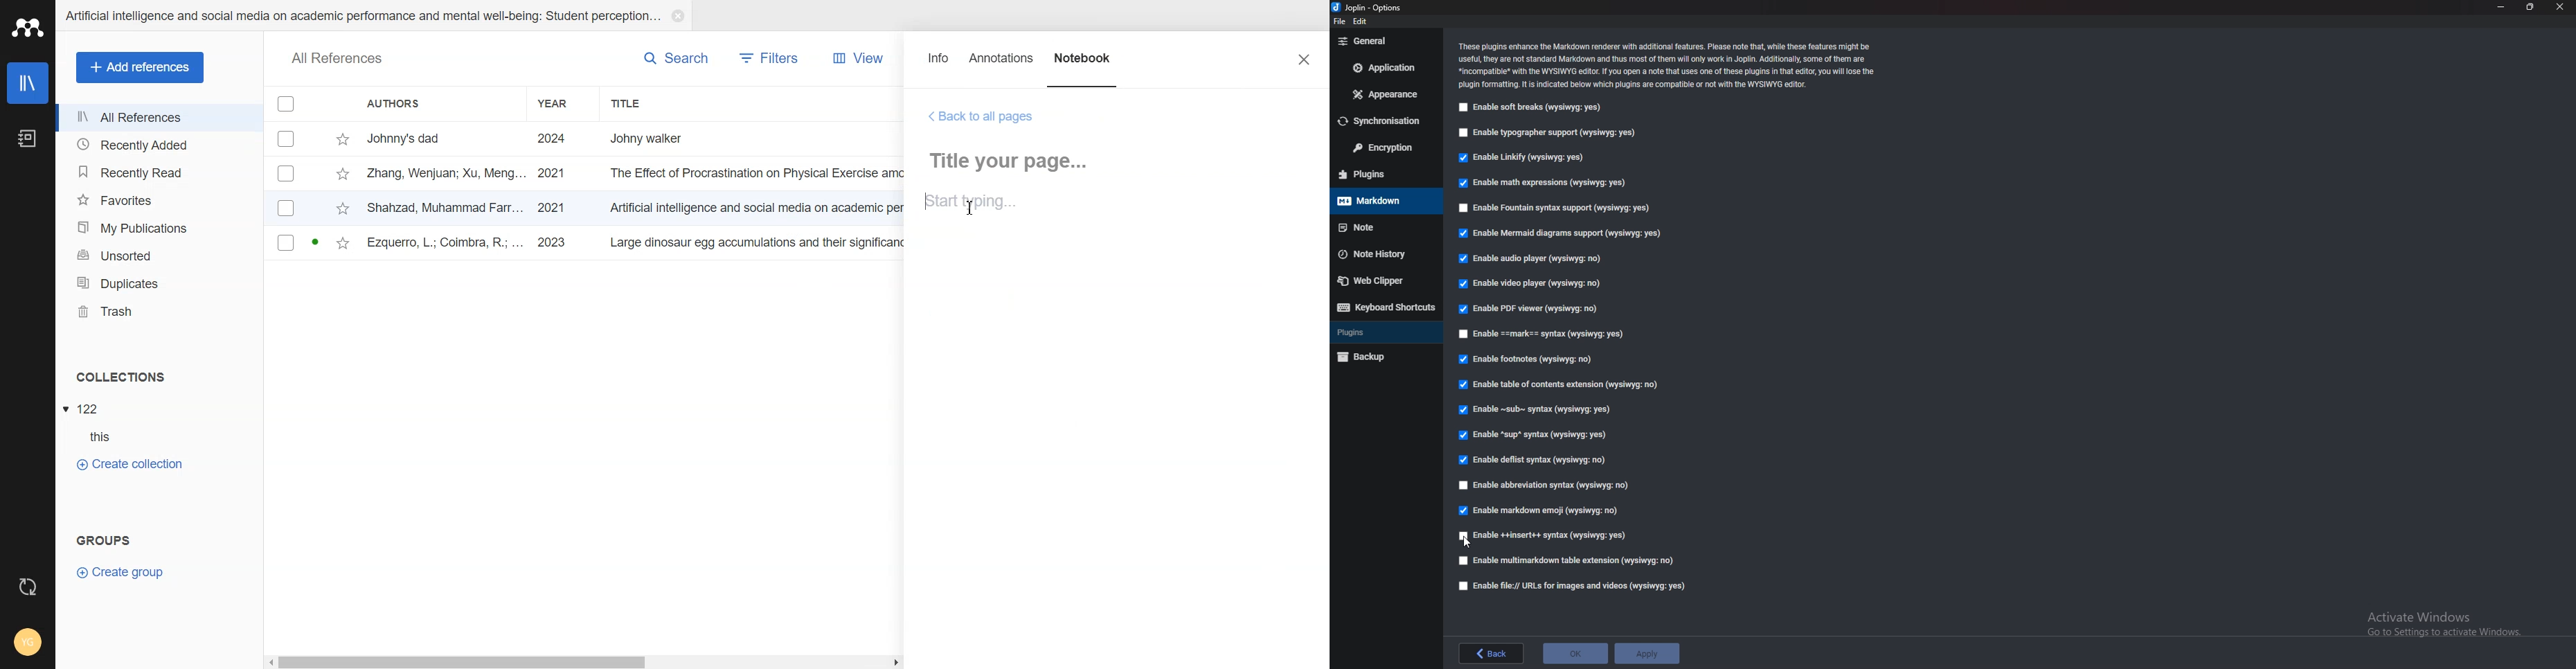  I want to click on Checkbox, so click(287, 173).